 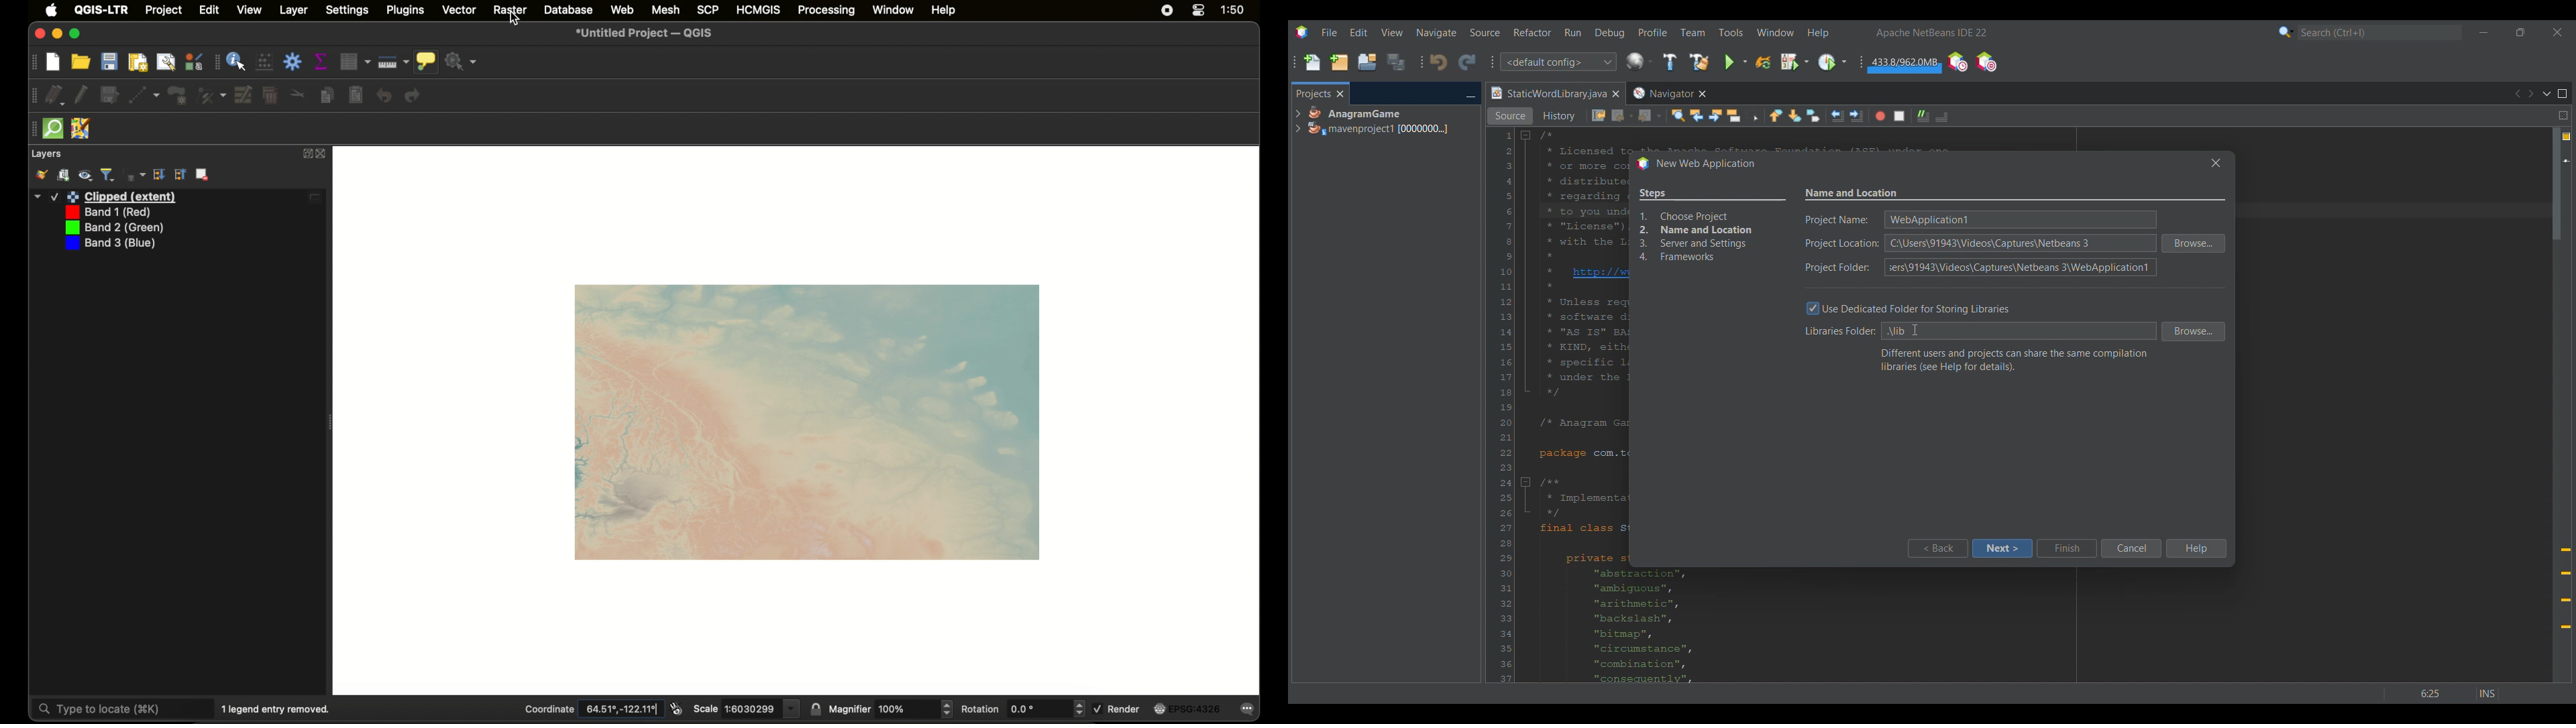 What do you see at coordinates (166, 63) in the screenshot?
I see `show layout manager` at bounding box center [166, 63].